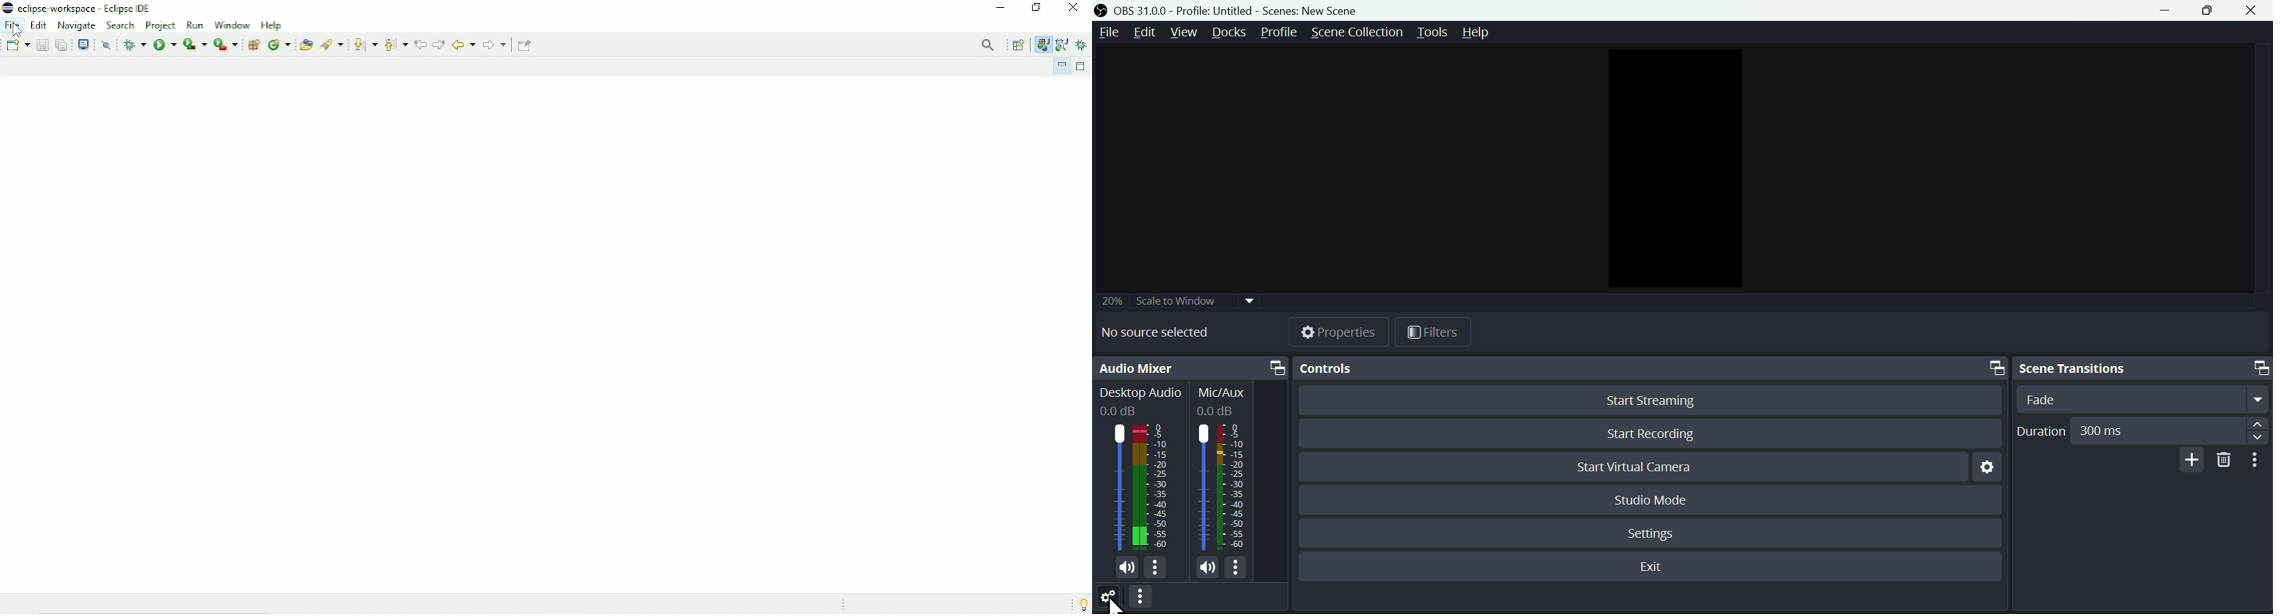 This screenshot has height=616, width=2296. Describe the element at coordinates (1120, 412) in the screenshot. I see `0.0dB` at that location.